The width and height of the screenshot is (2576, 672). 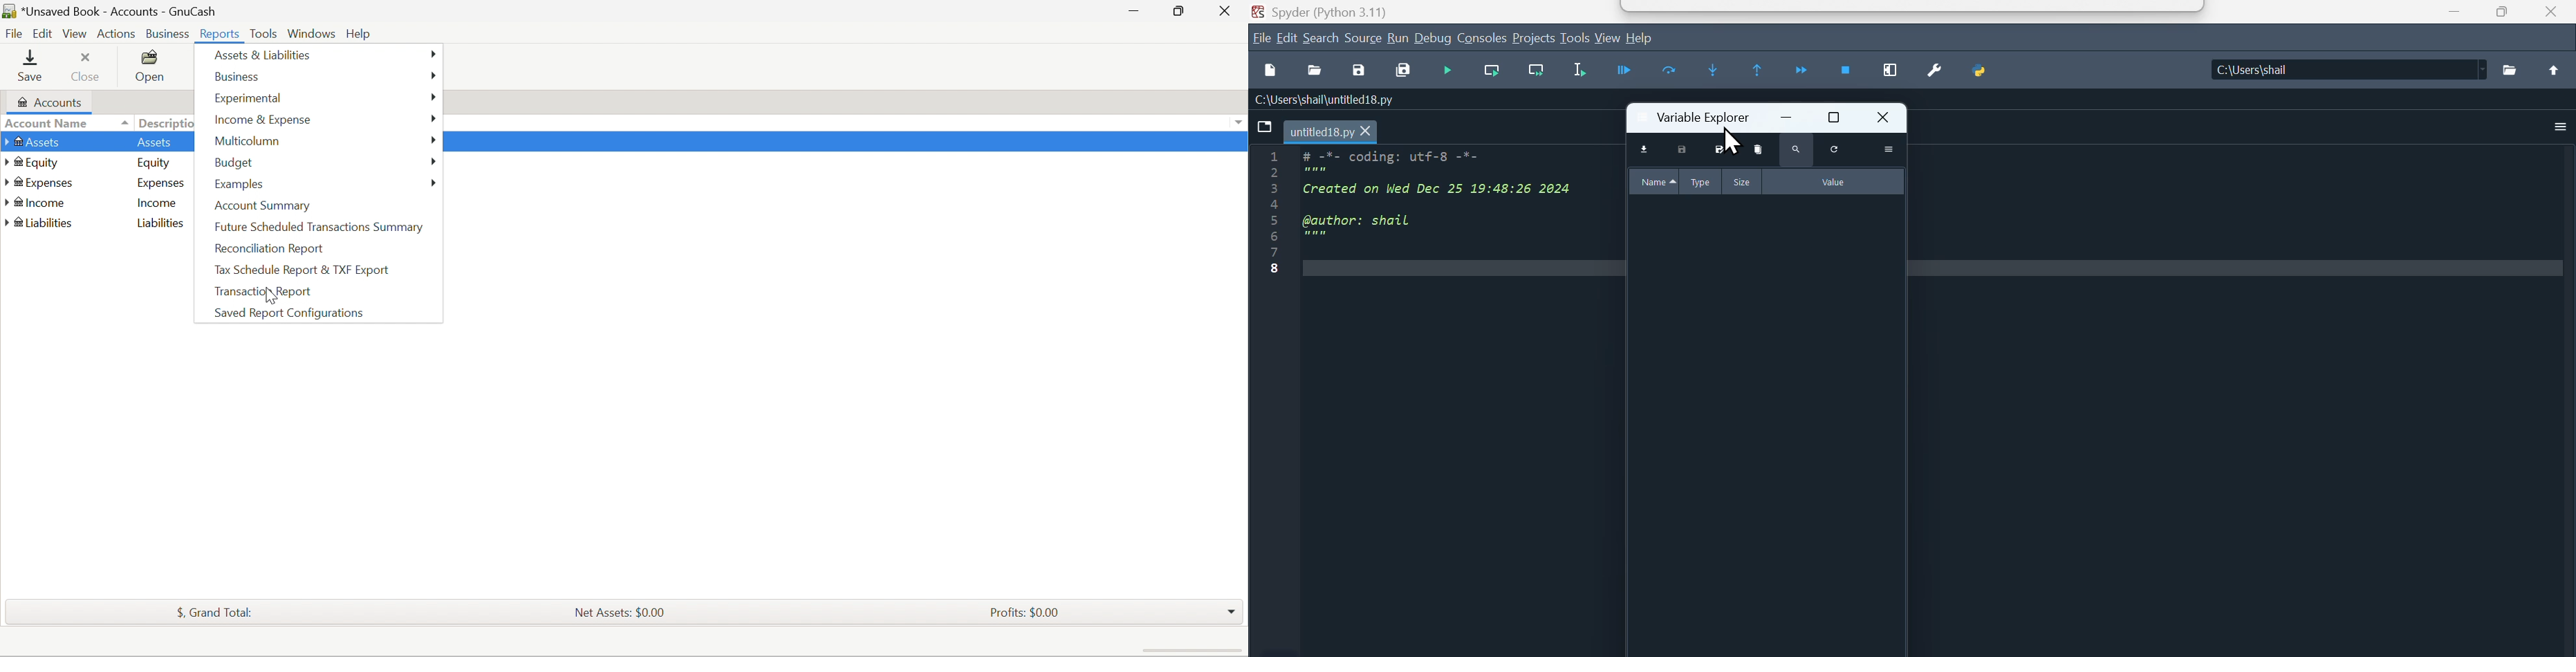 What do you see at coordinates (152, 70) in the screenshot?
I see `Open` at bounding box center [152, 70].